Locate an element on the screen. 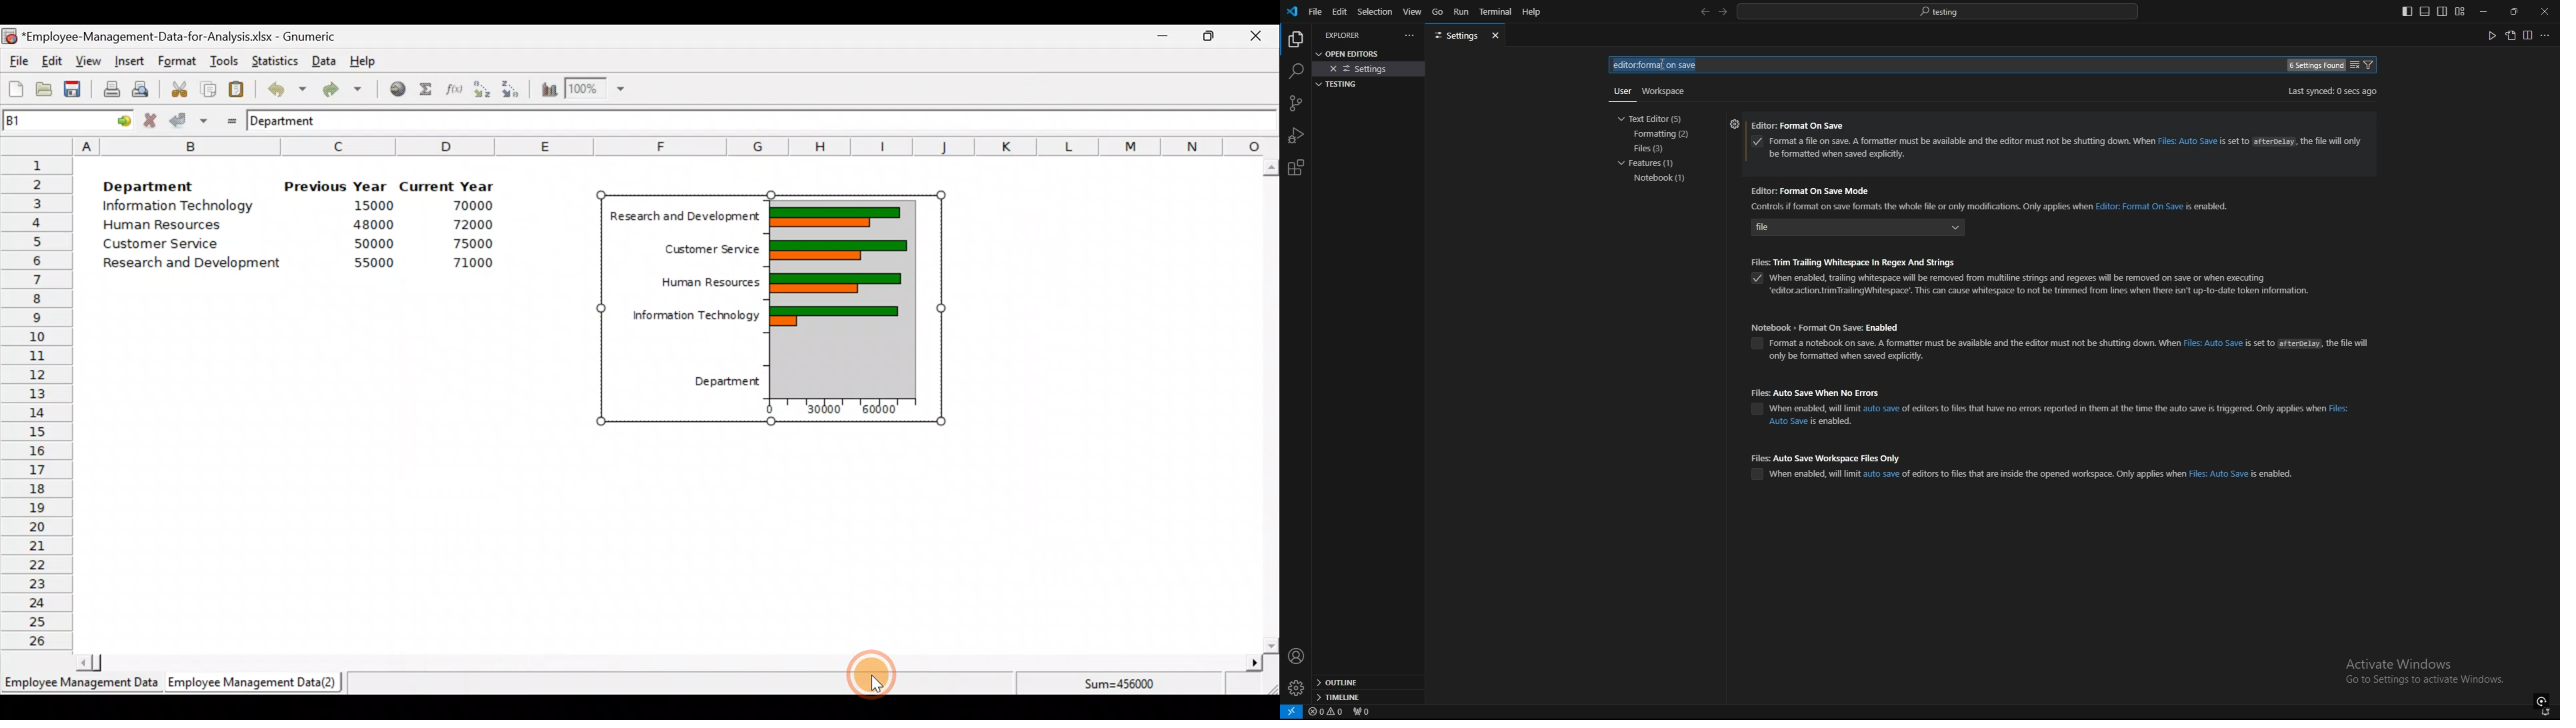  trim trailing whitespace is located at coordinates (2040, 261).